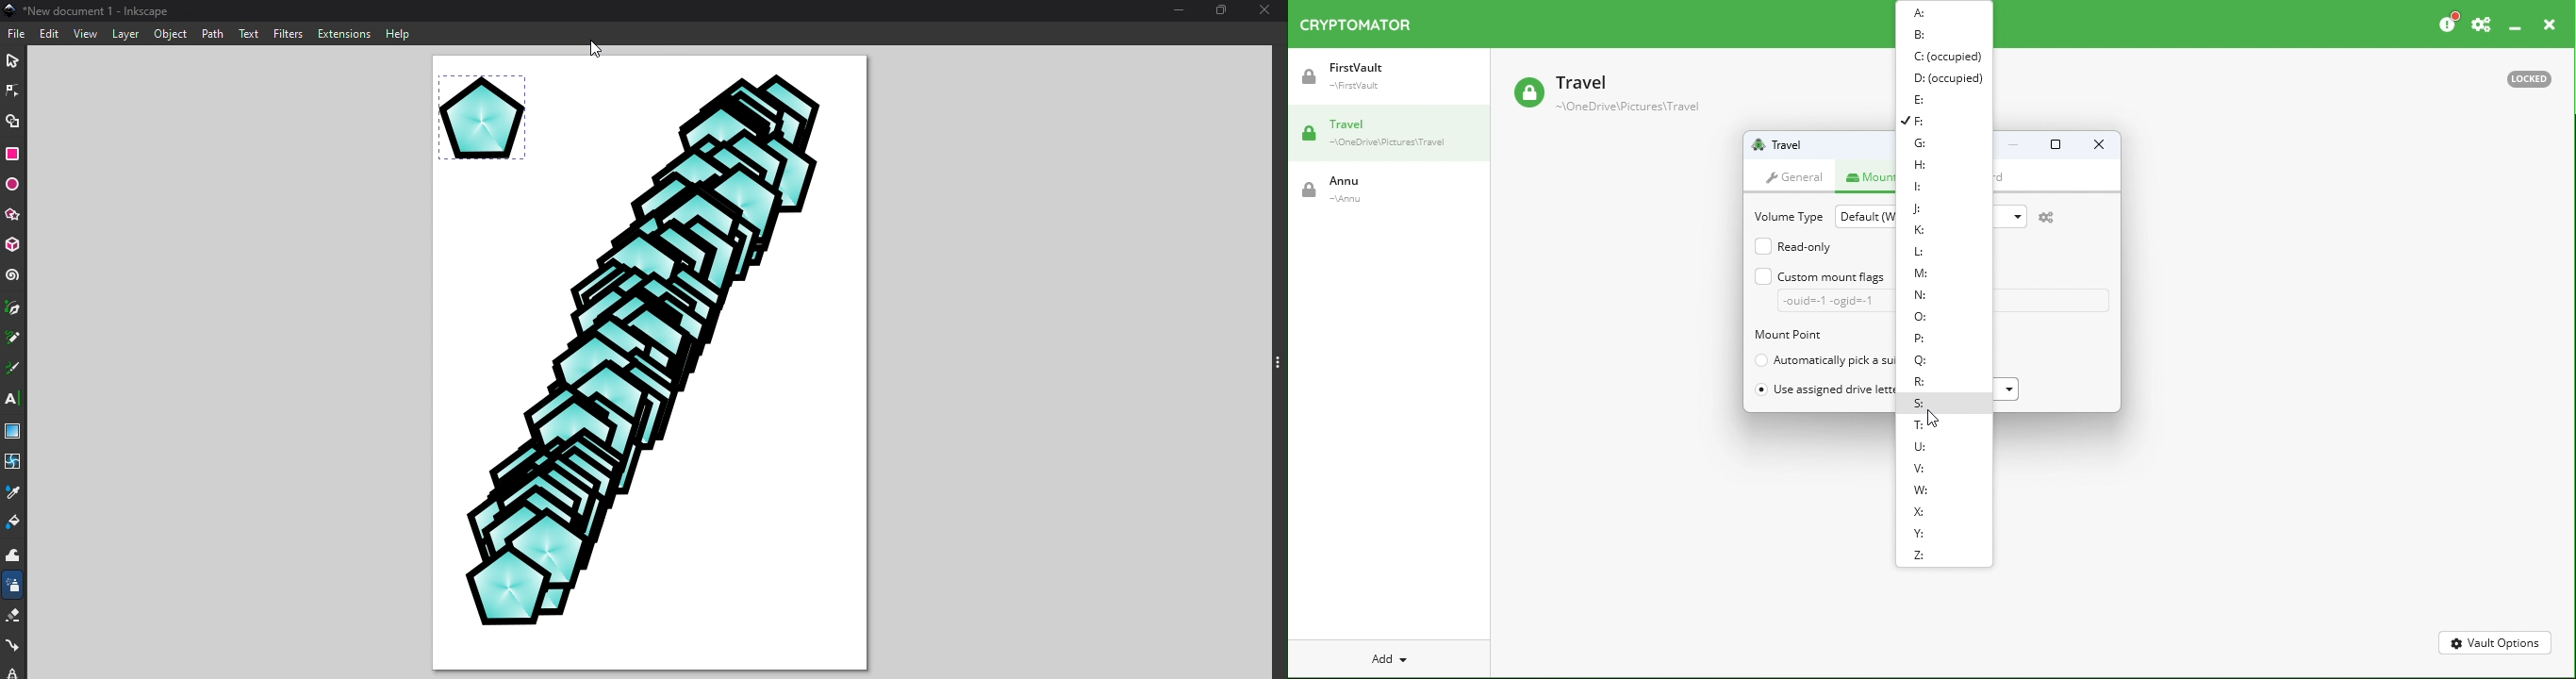  What do you see at coordinates (12, 524) in the screenshot?
I see `Paint bucket tool` at bounding box center [12, 524].